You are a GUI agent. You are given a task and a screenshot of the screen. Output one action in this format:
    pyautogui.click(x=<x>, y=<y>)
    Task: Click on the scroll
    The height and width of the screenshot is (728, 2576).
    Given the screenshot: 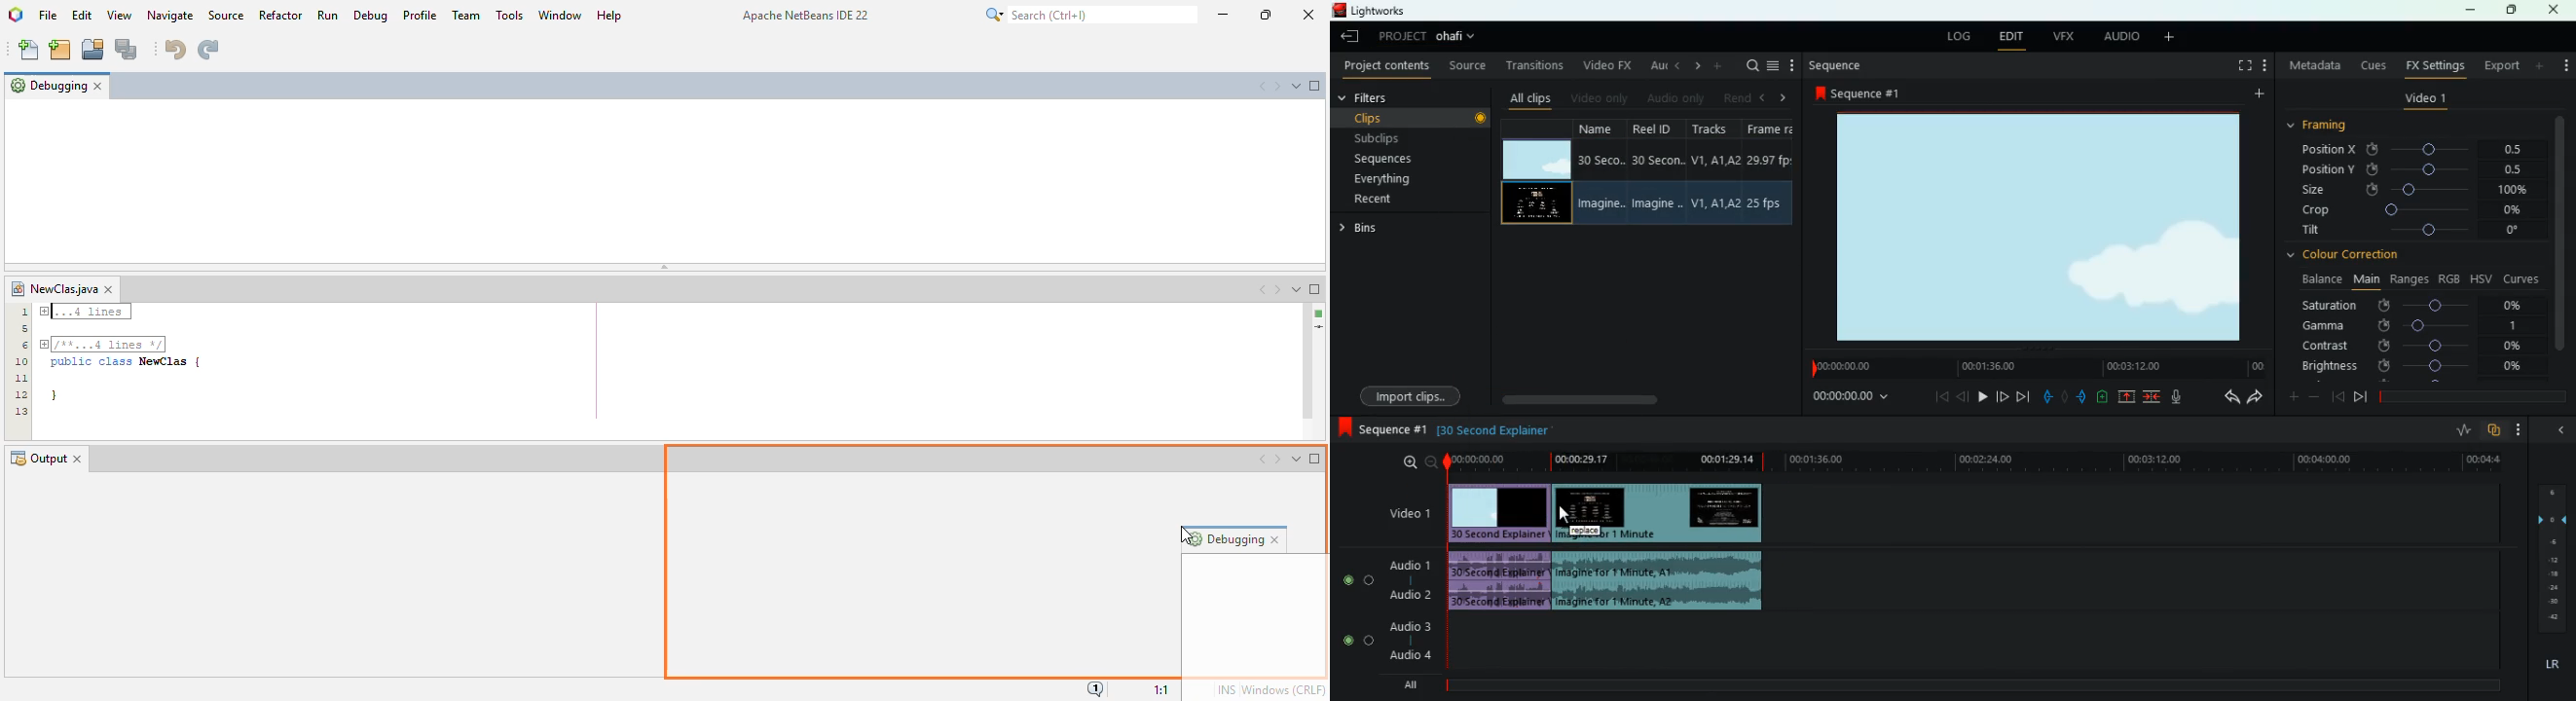 What is the action you would take?
    pyautogui.click(x=1642, y=399)
    